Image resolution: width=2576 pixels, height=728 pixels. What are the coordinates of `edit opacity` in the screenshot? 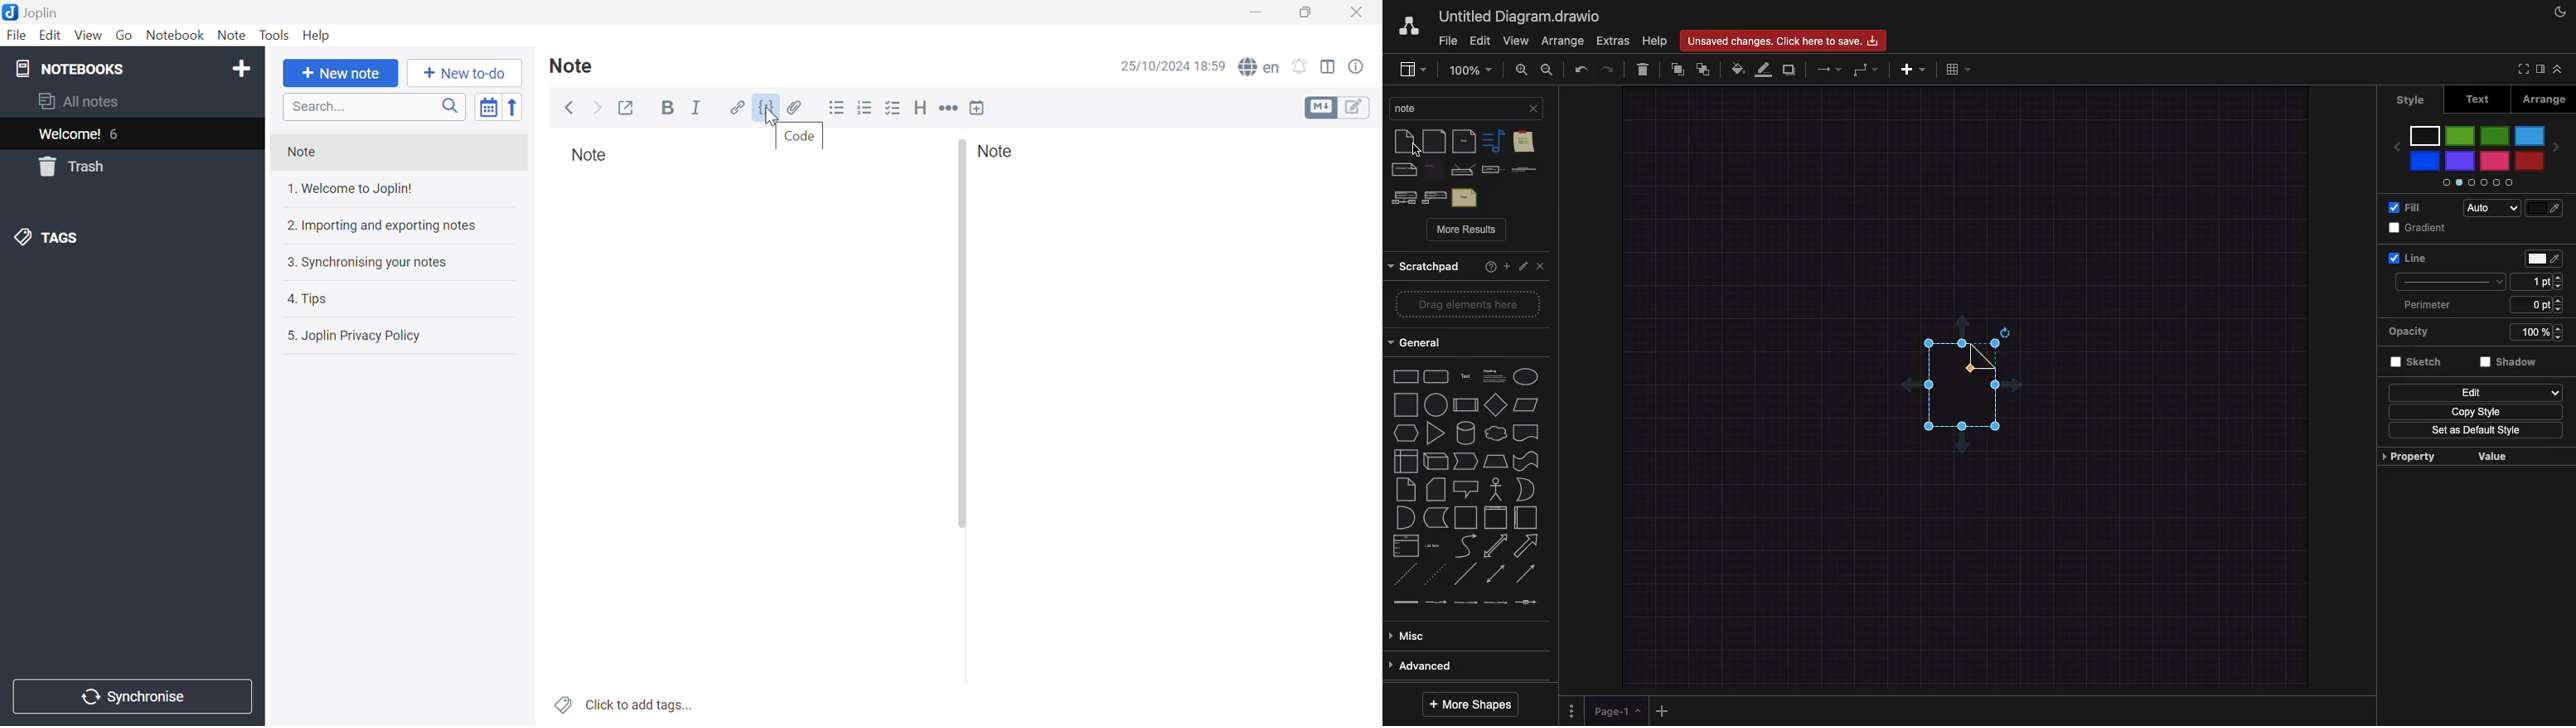 It's located at (2524, 334).